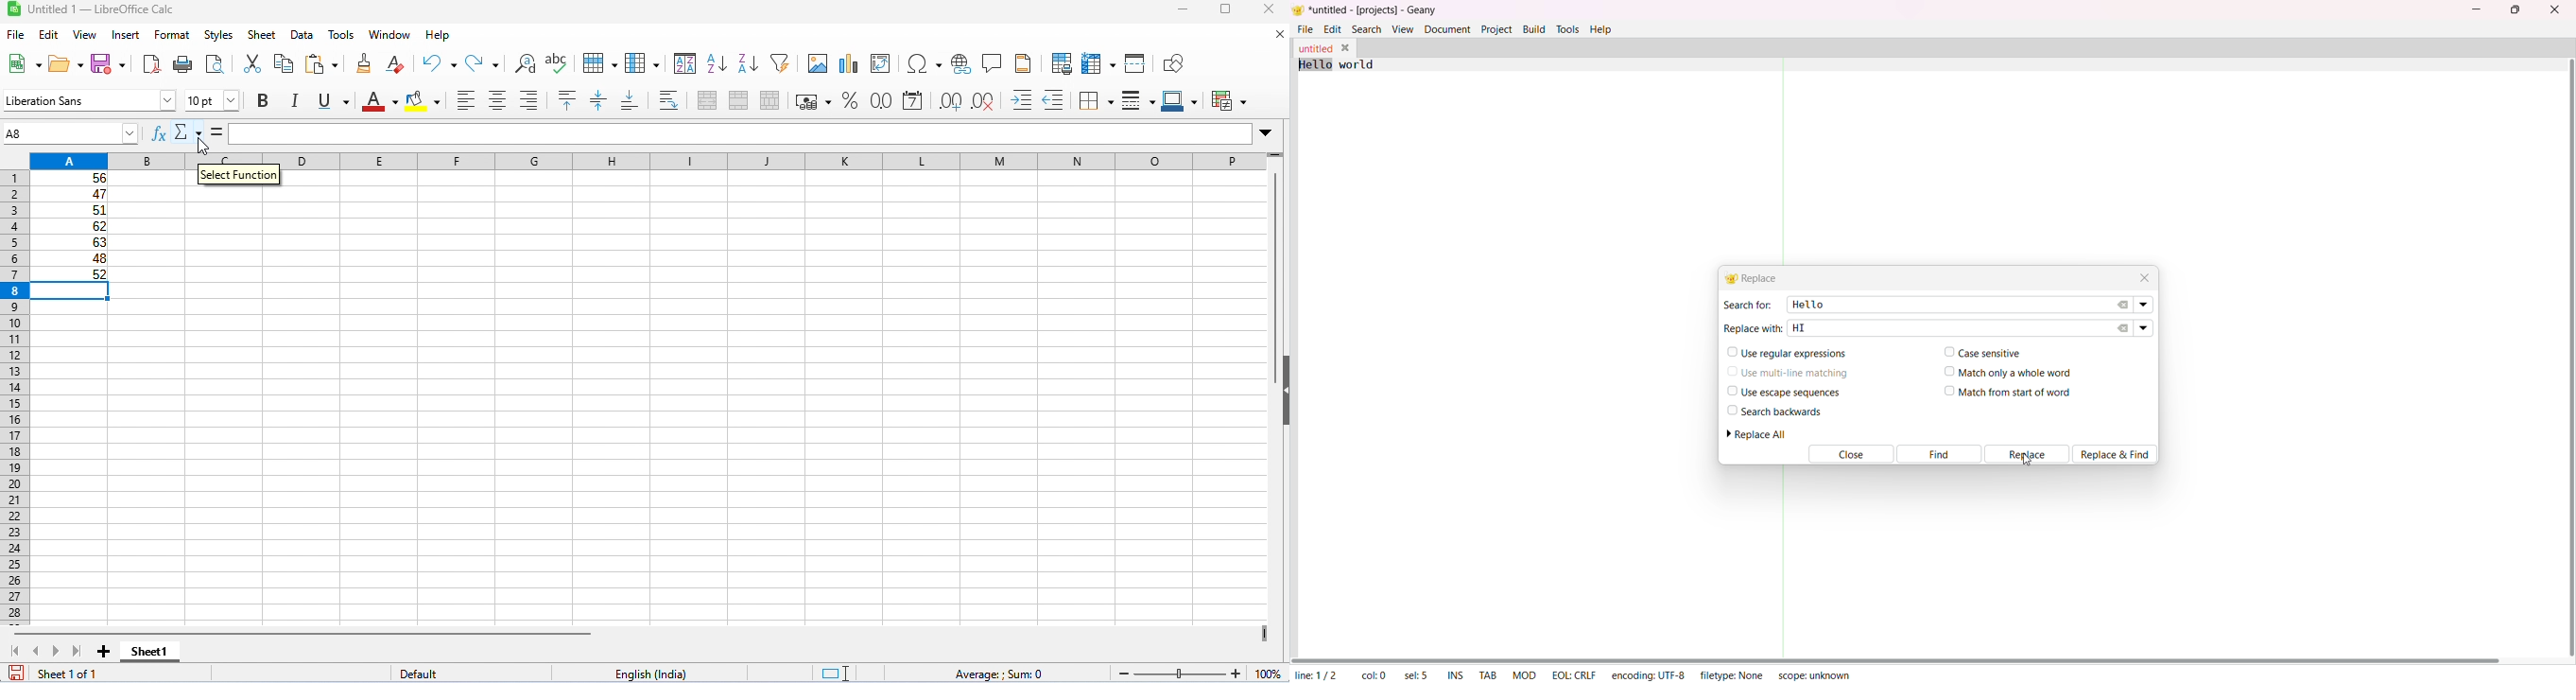 The height and width of the screenshot is (700, 2576). Describe the element at coordinates (262, 35) in the screenshot. I see `sheet` at that location.